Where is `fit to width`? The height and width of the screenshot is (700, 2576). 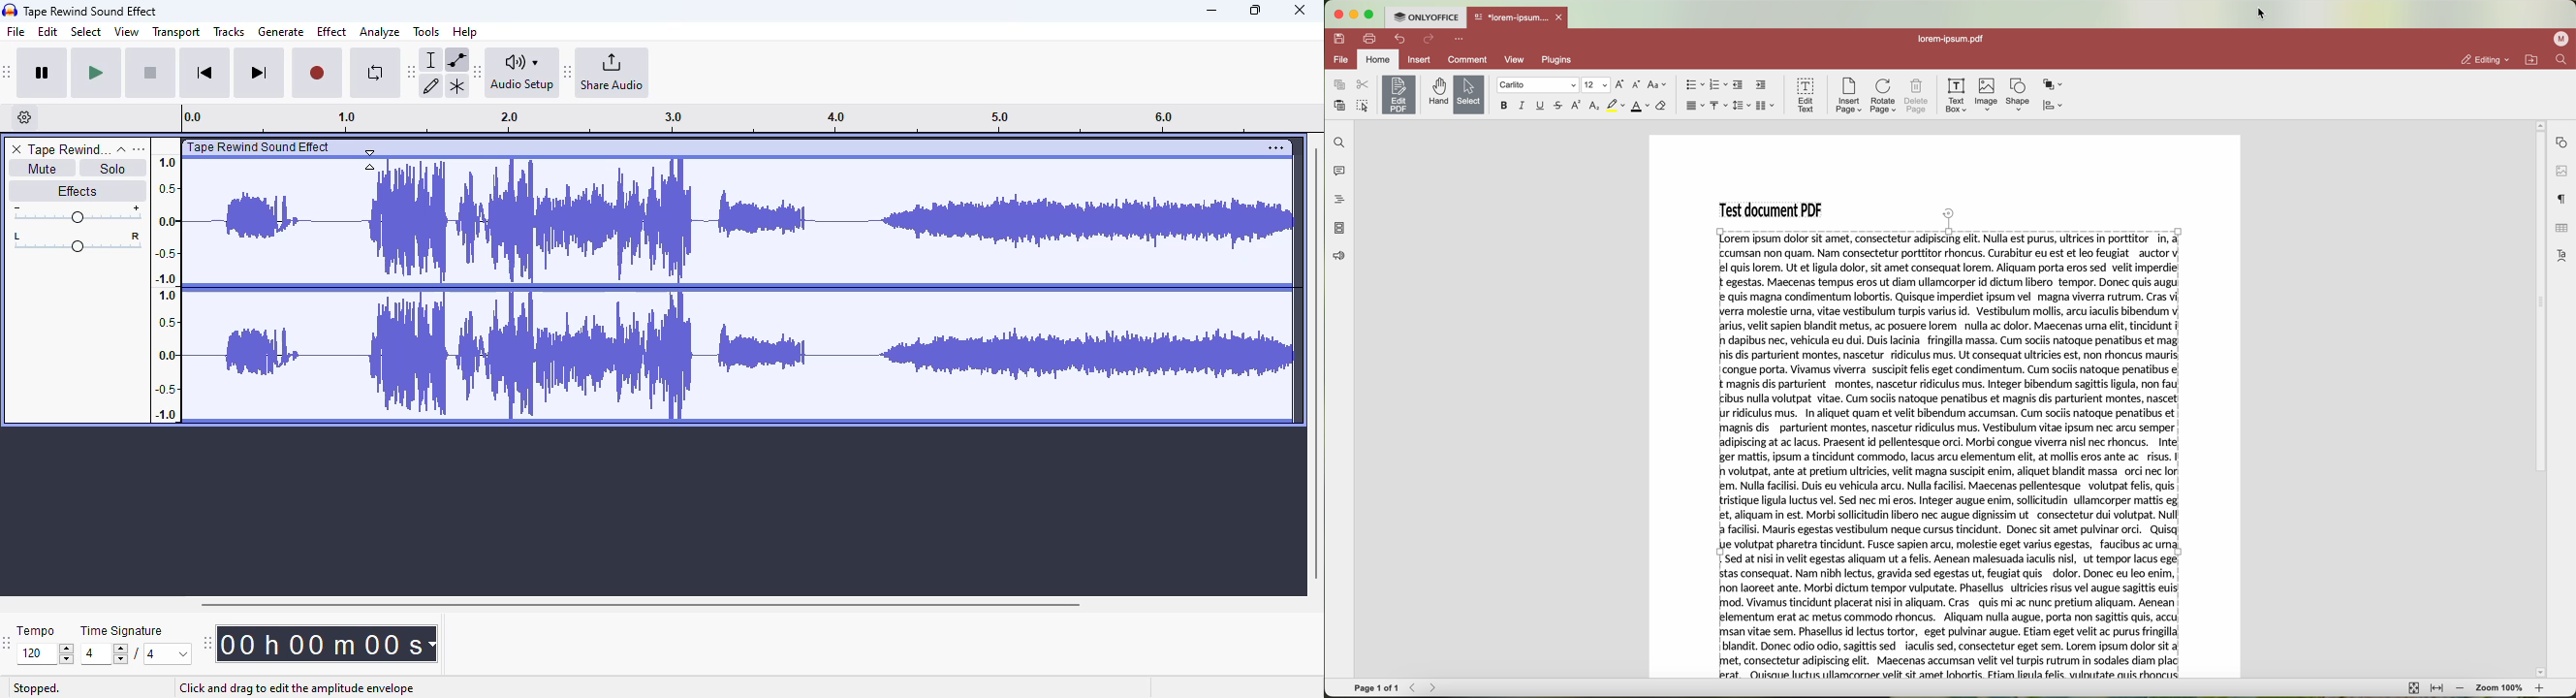 fit to width is located at coordinates (2438, 688).